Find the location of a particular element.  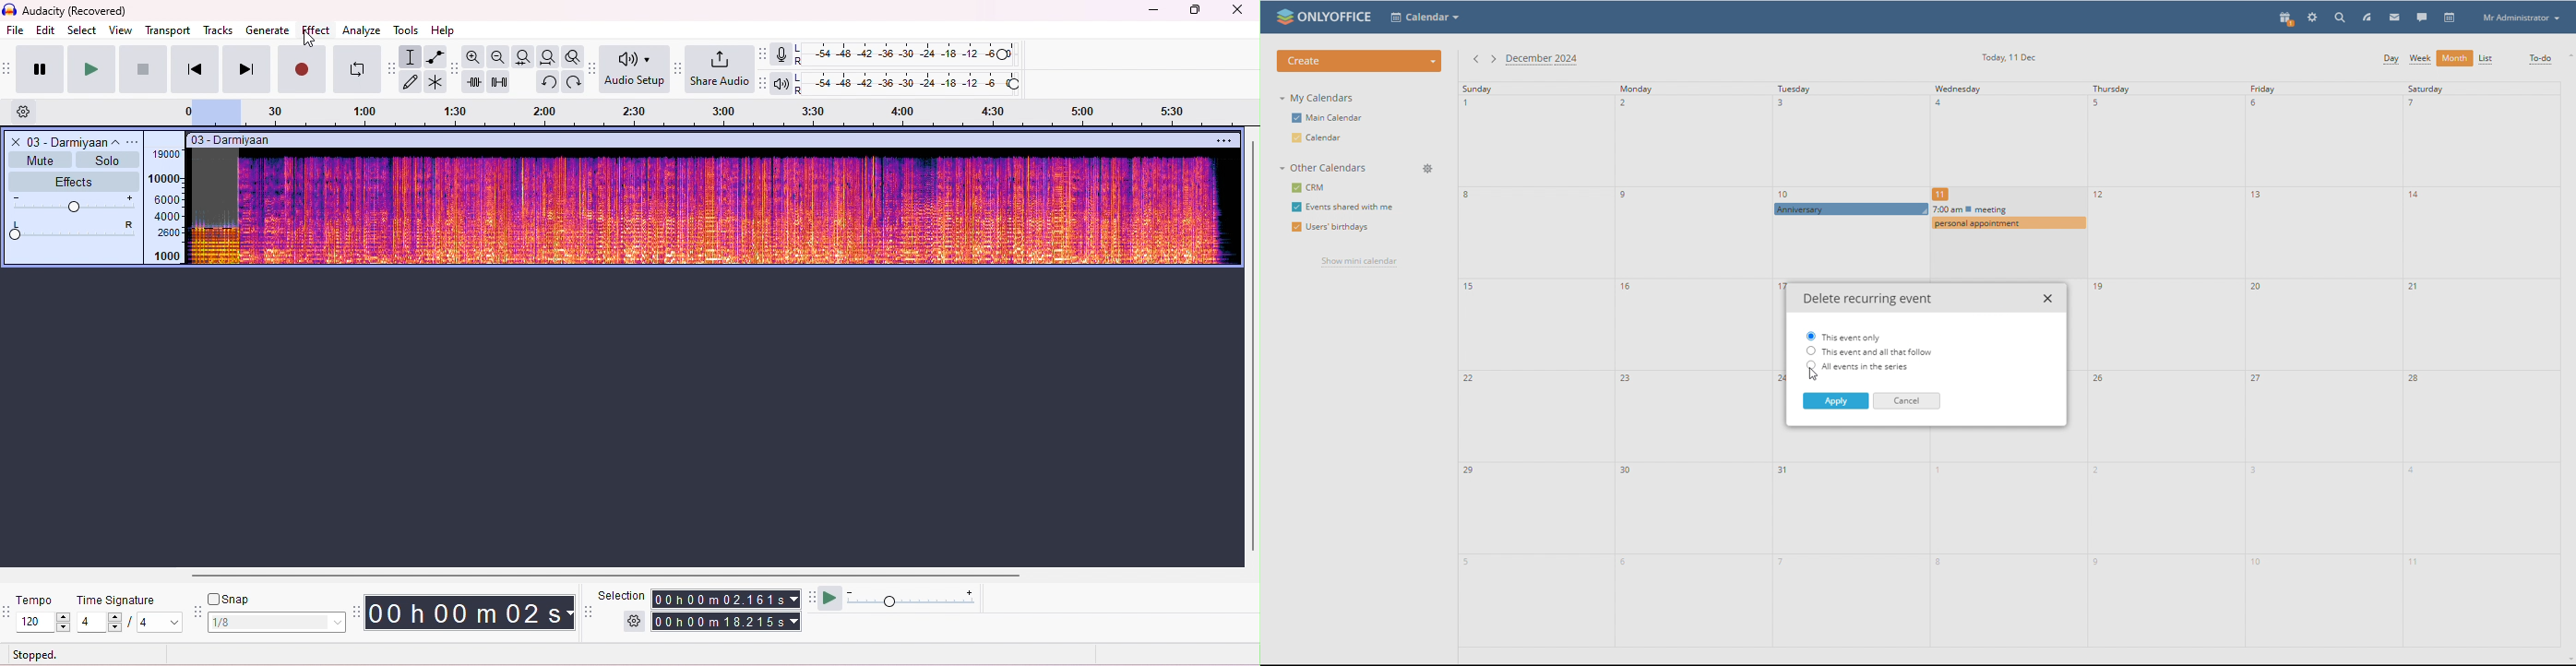

envelop is located at coordinates (437, 57).